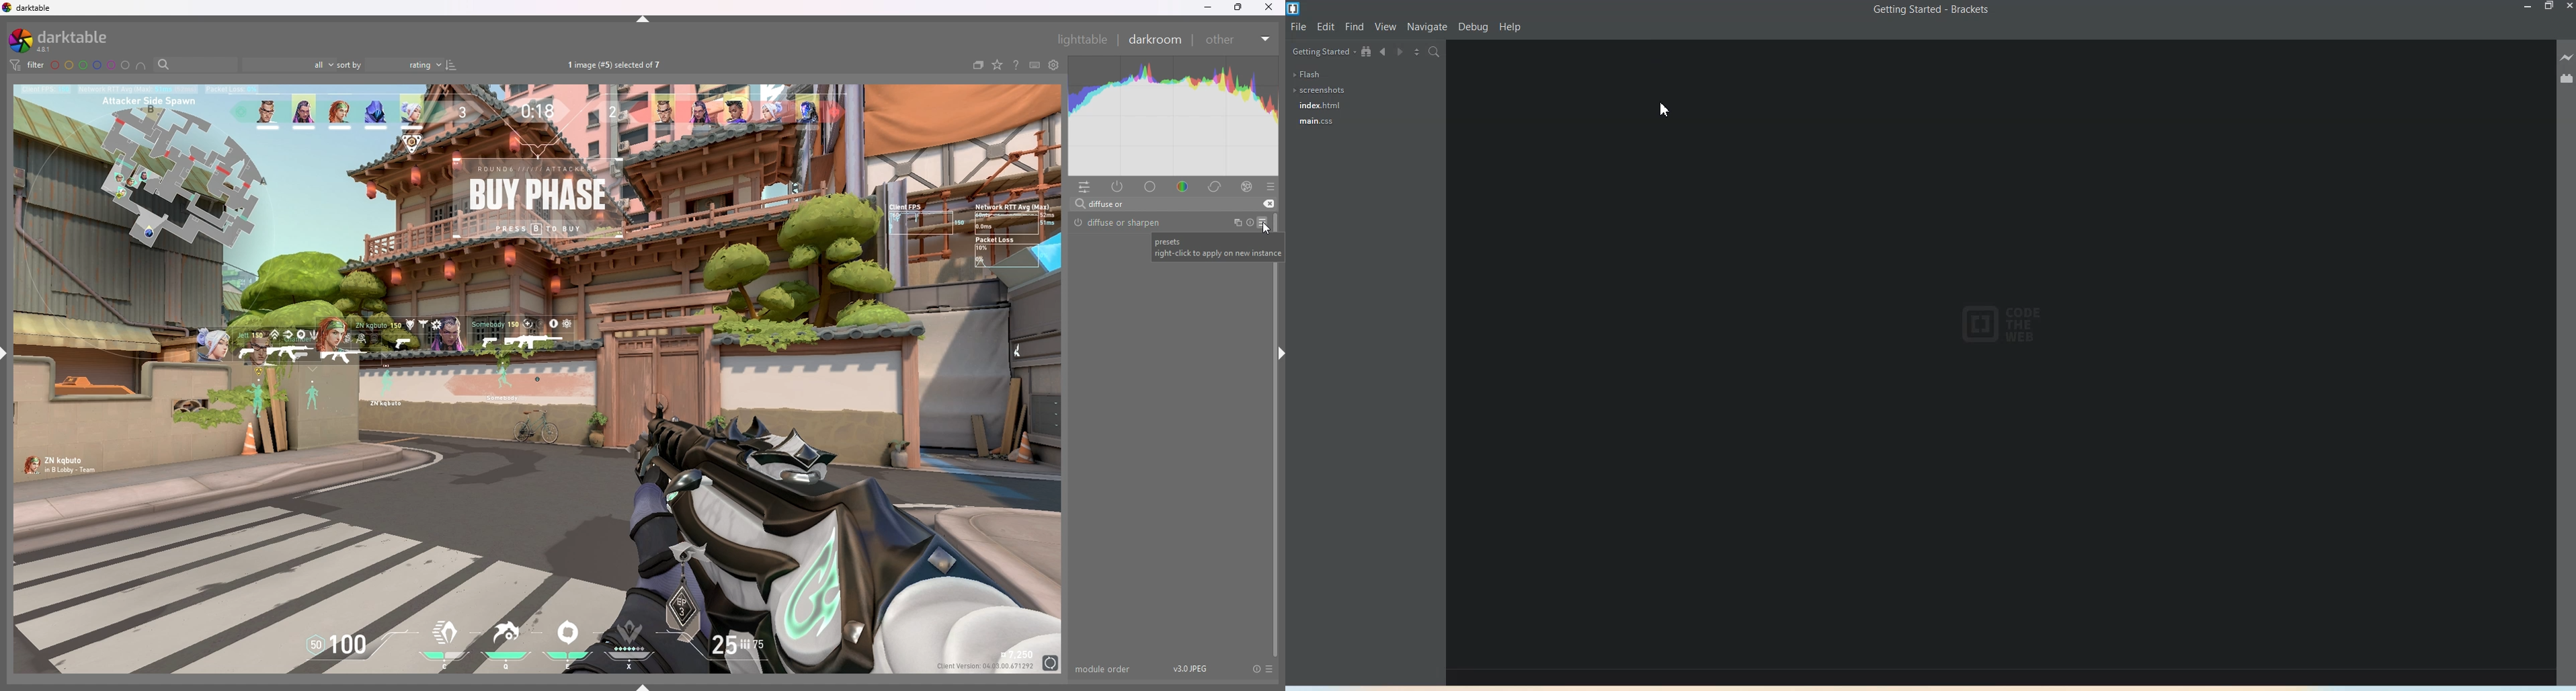  What do you see at coordinates (1216, 186) in the screenshot?
I see `correct` at bounding box center [1216, 186].